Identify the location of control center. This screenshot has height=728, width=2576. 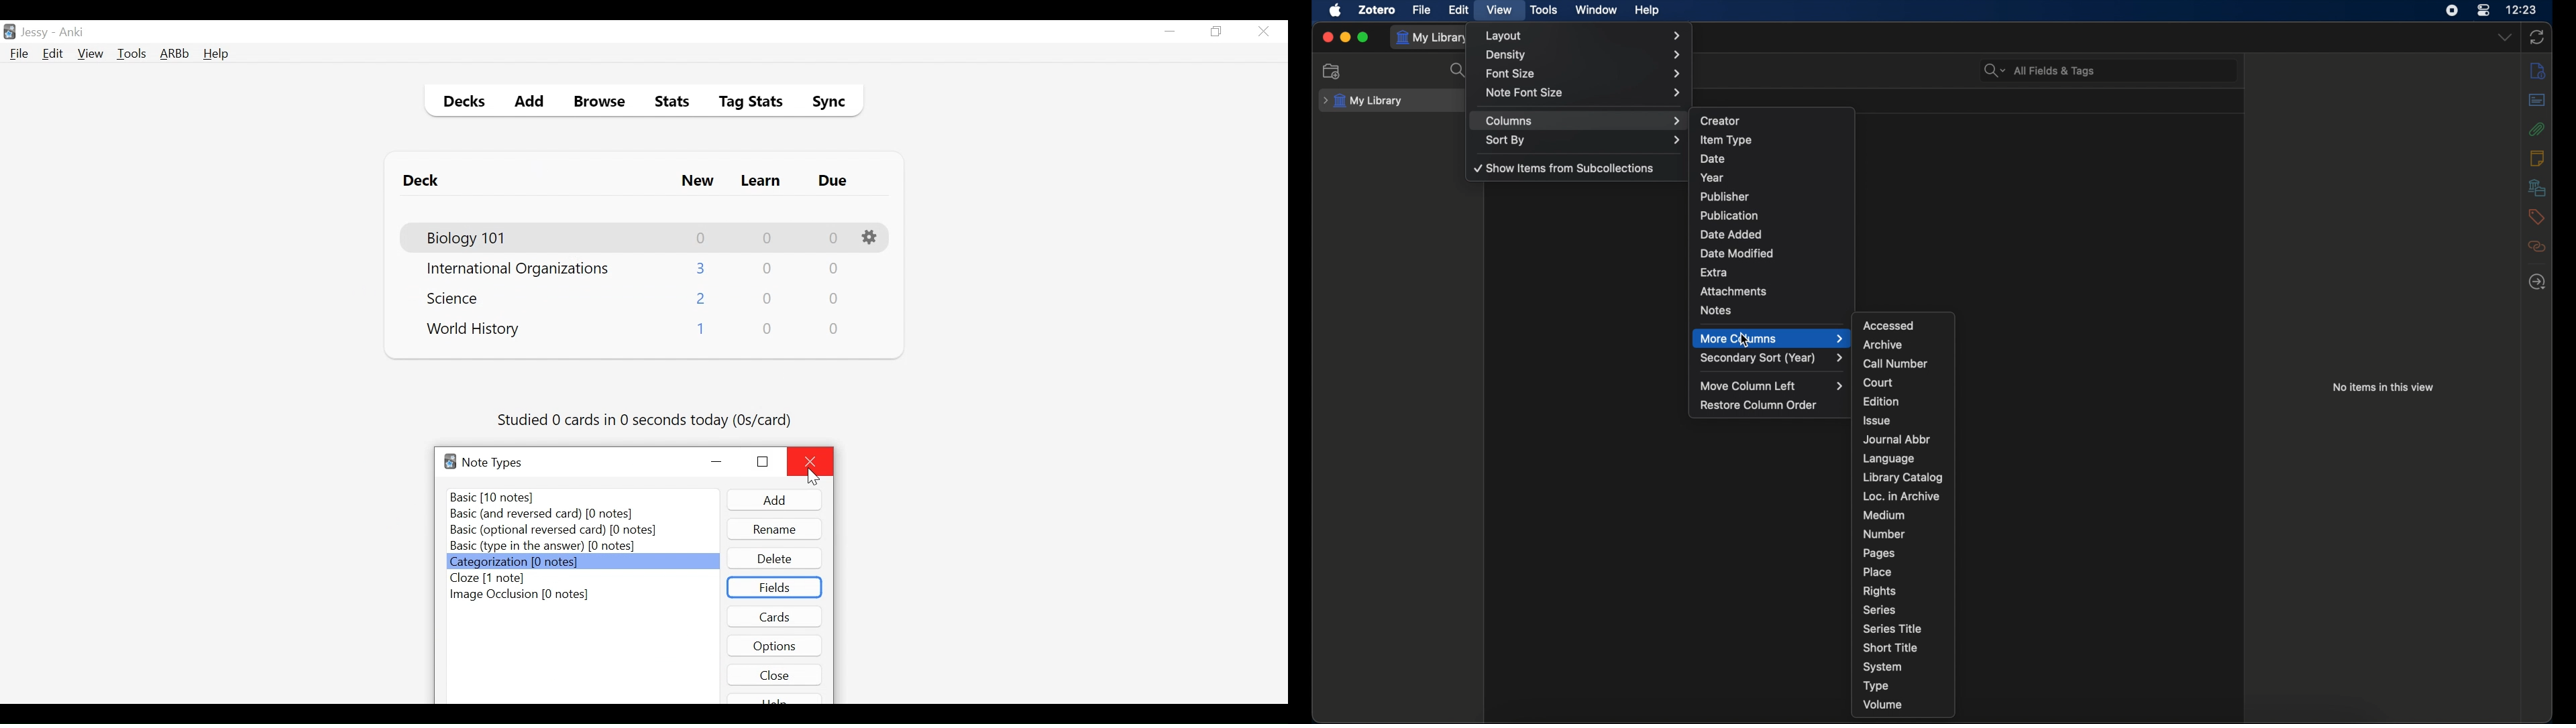
(2483, 11).